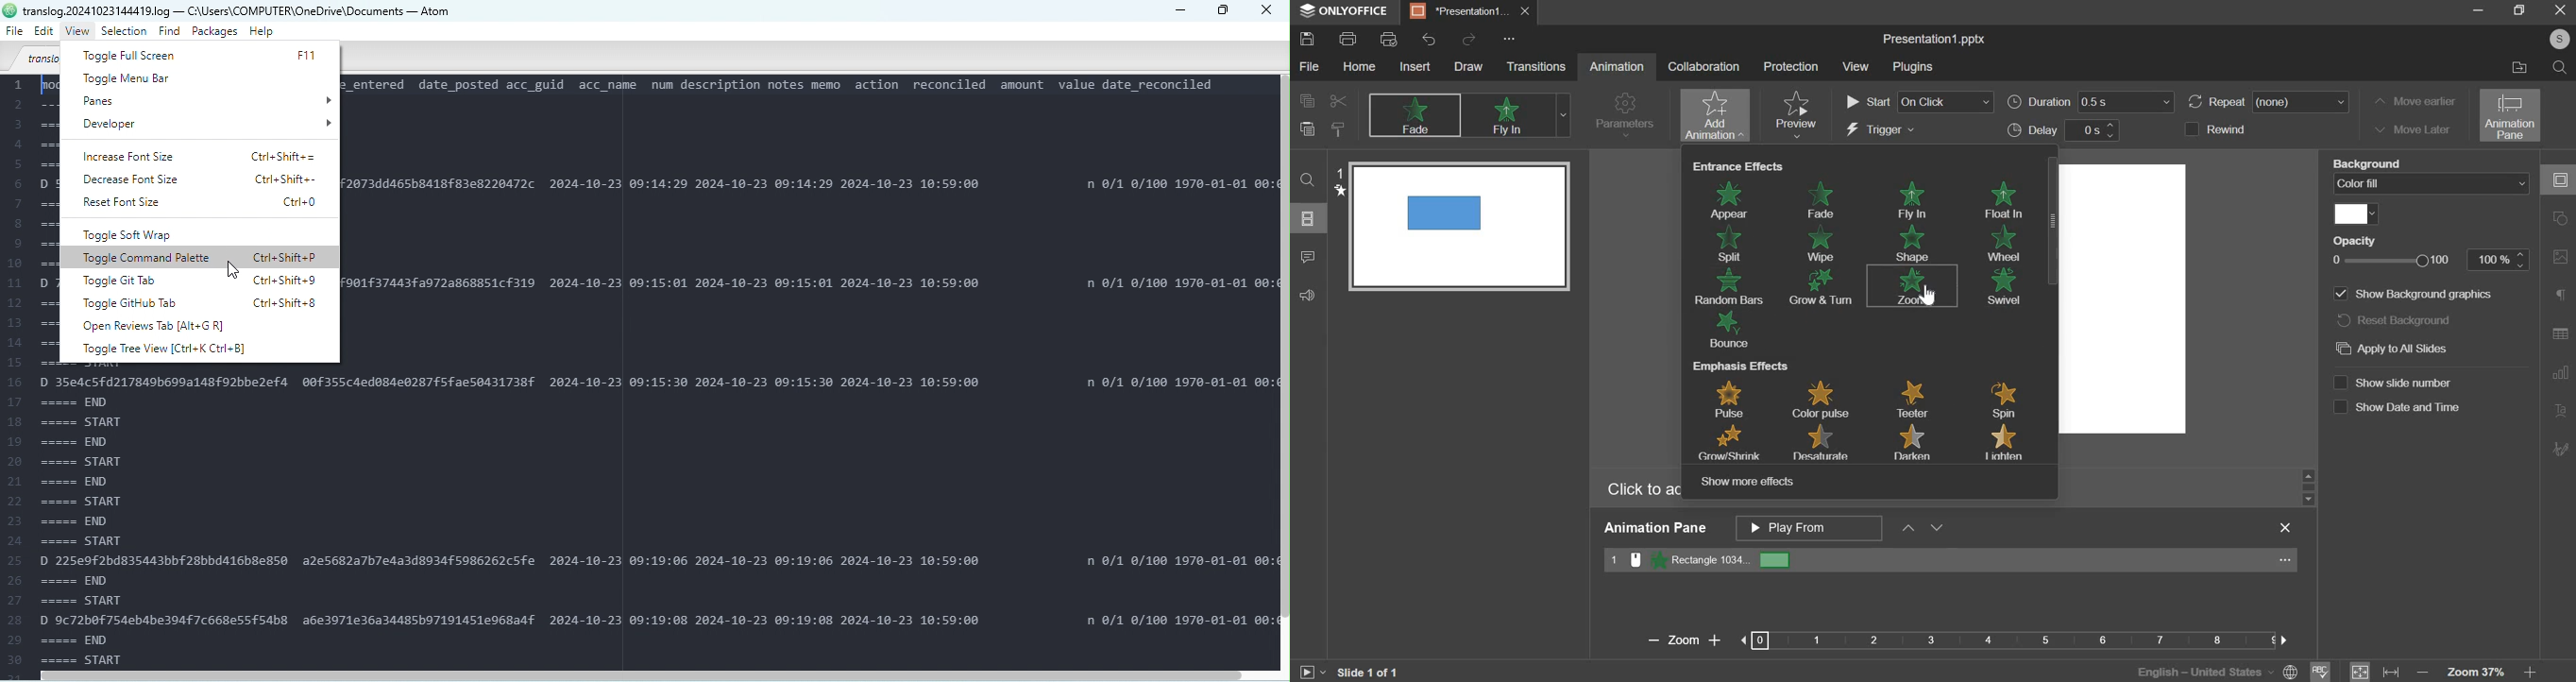  I want to click on 100%, so click(2496, 259).